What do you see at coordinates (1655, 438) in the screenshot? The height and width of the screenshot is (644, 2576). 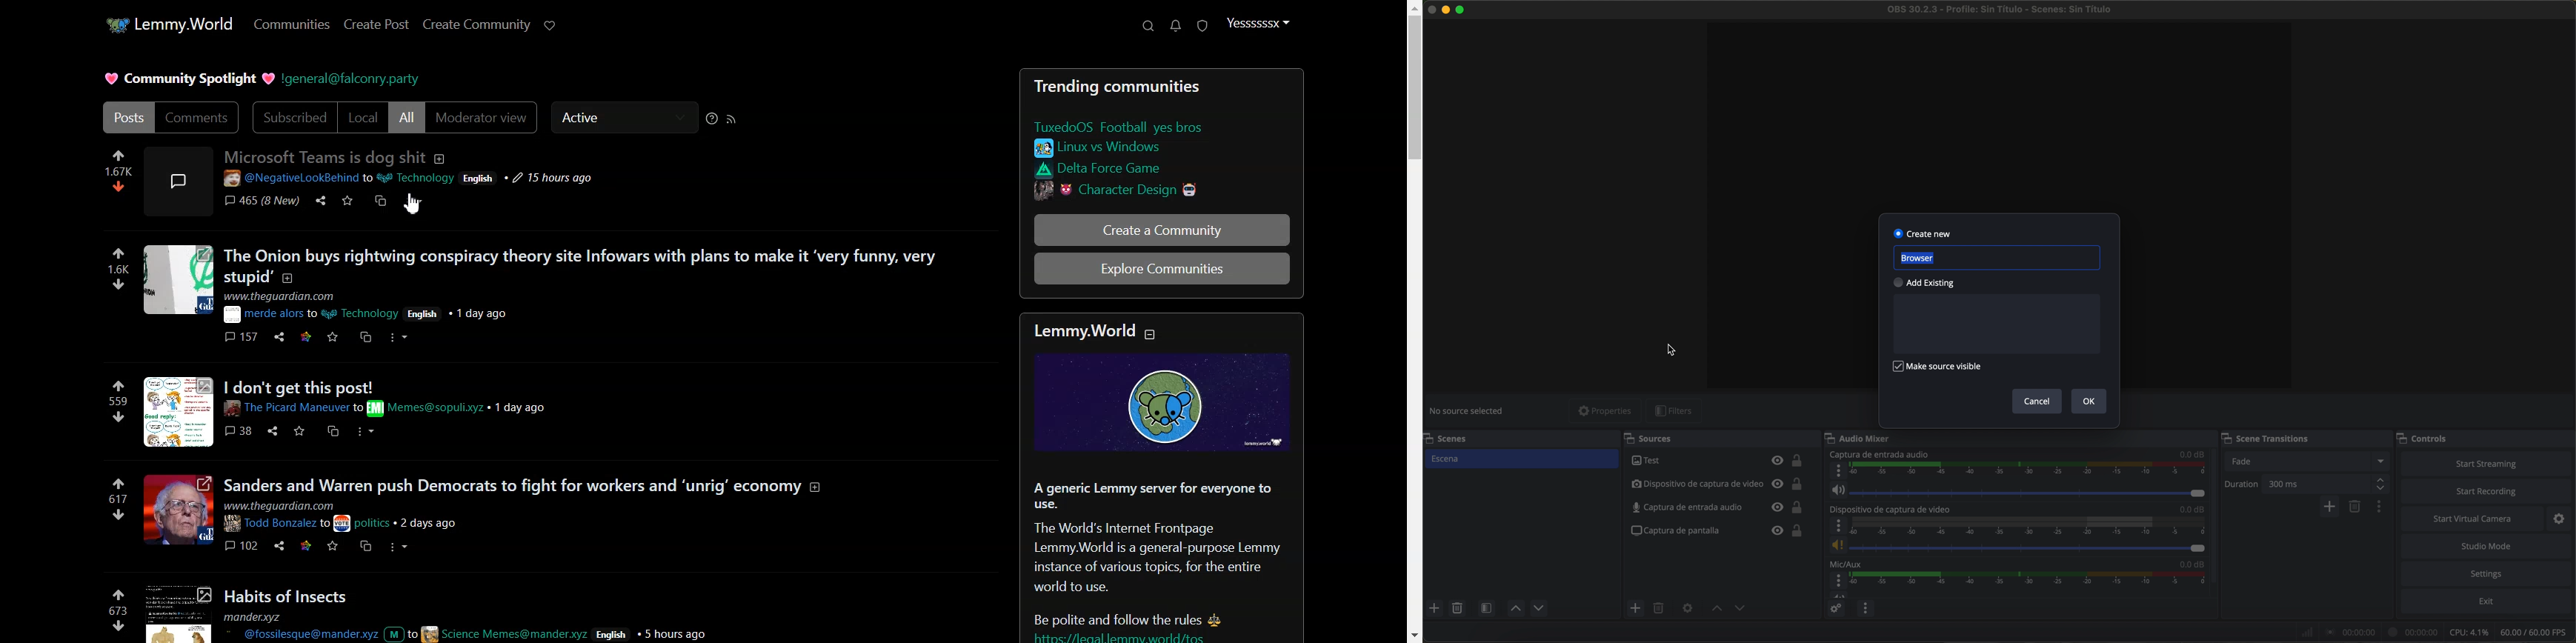 I see `sources` at bounding box center [1655, 438].